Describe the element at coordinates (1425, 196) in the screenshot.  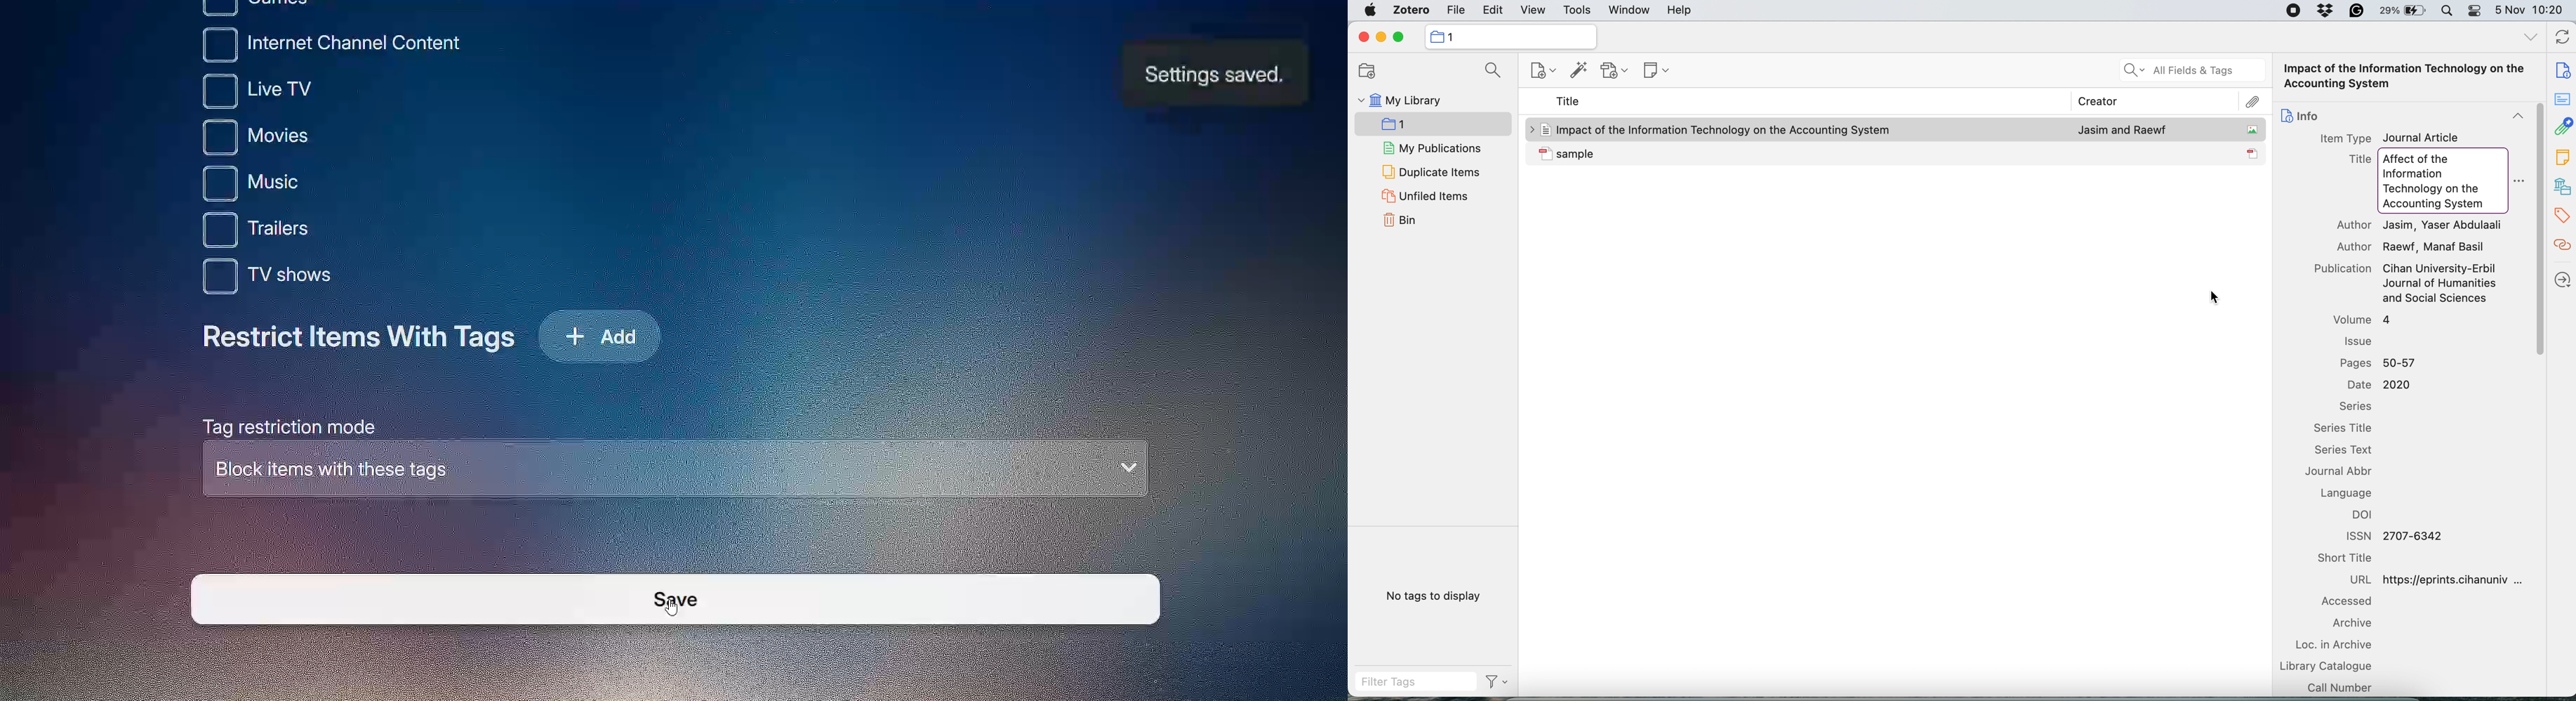
I see `unfiled items` at that location.